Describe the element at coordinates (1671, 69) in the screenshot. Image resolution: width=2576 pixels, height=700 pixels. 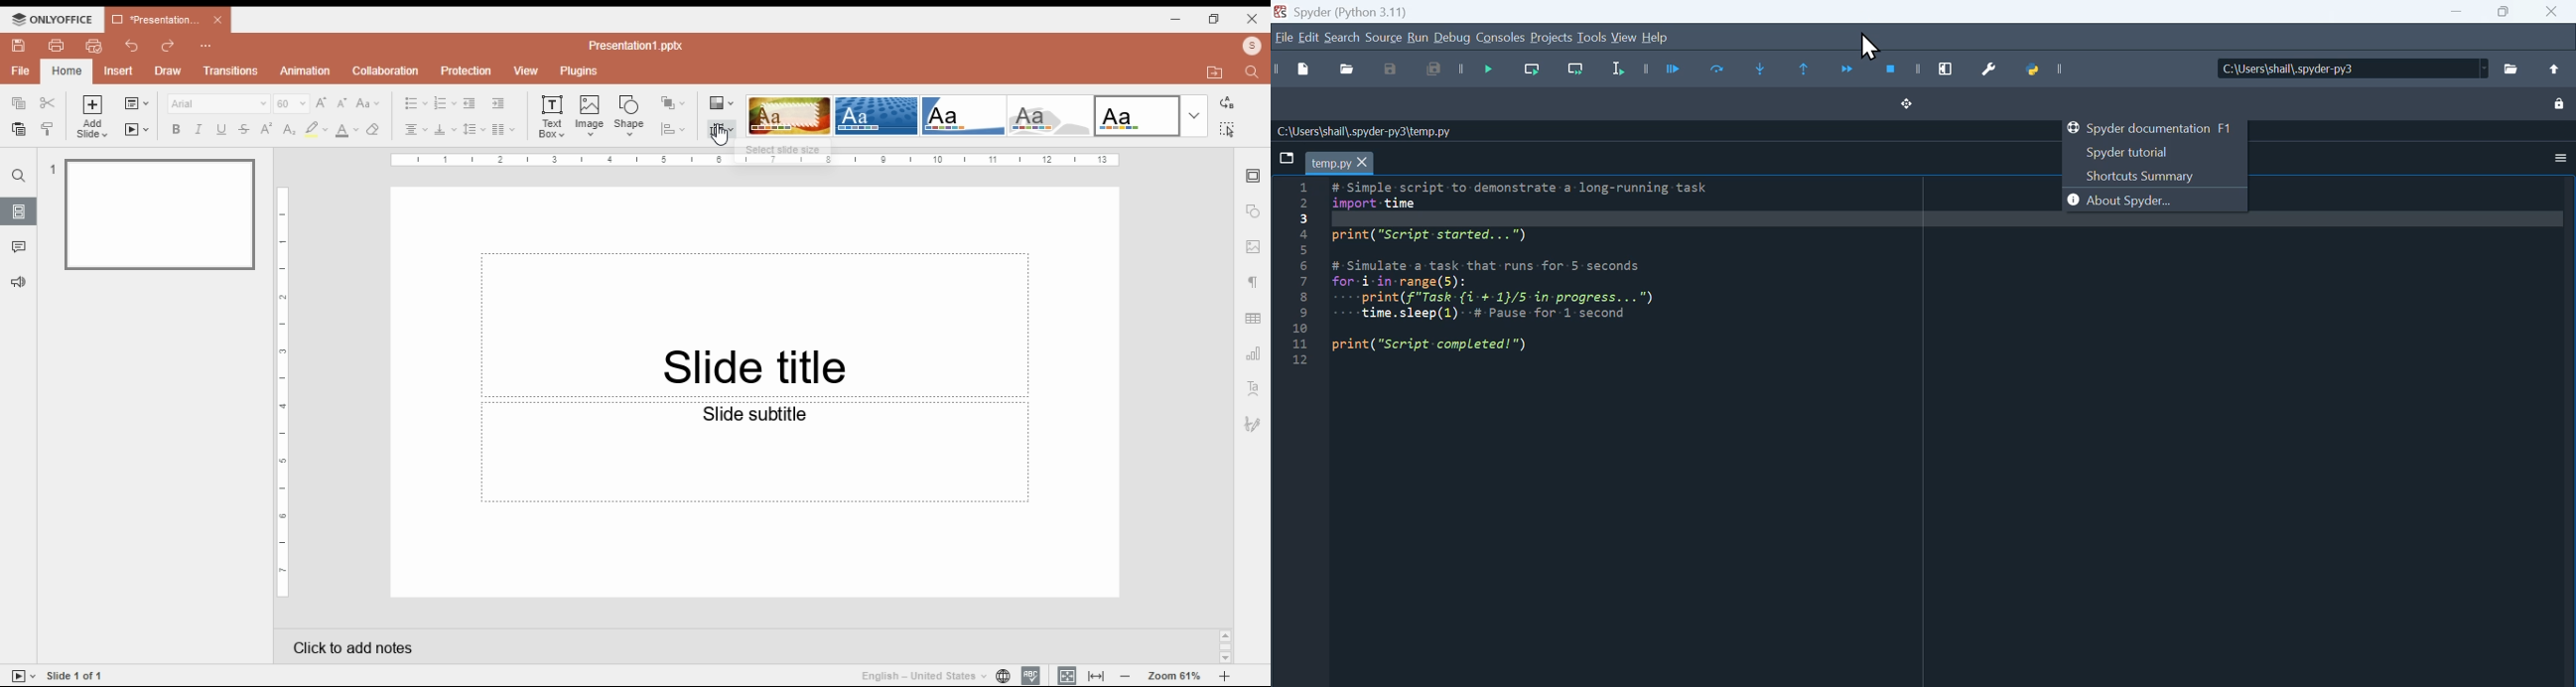
I see `Run file` at that location.